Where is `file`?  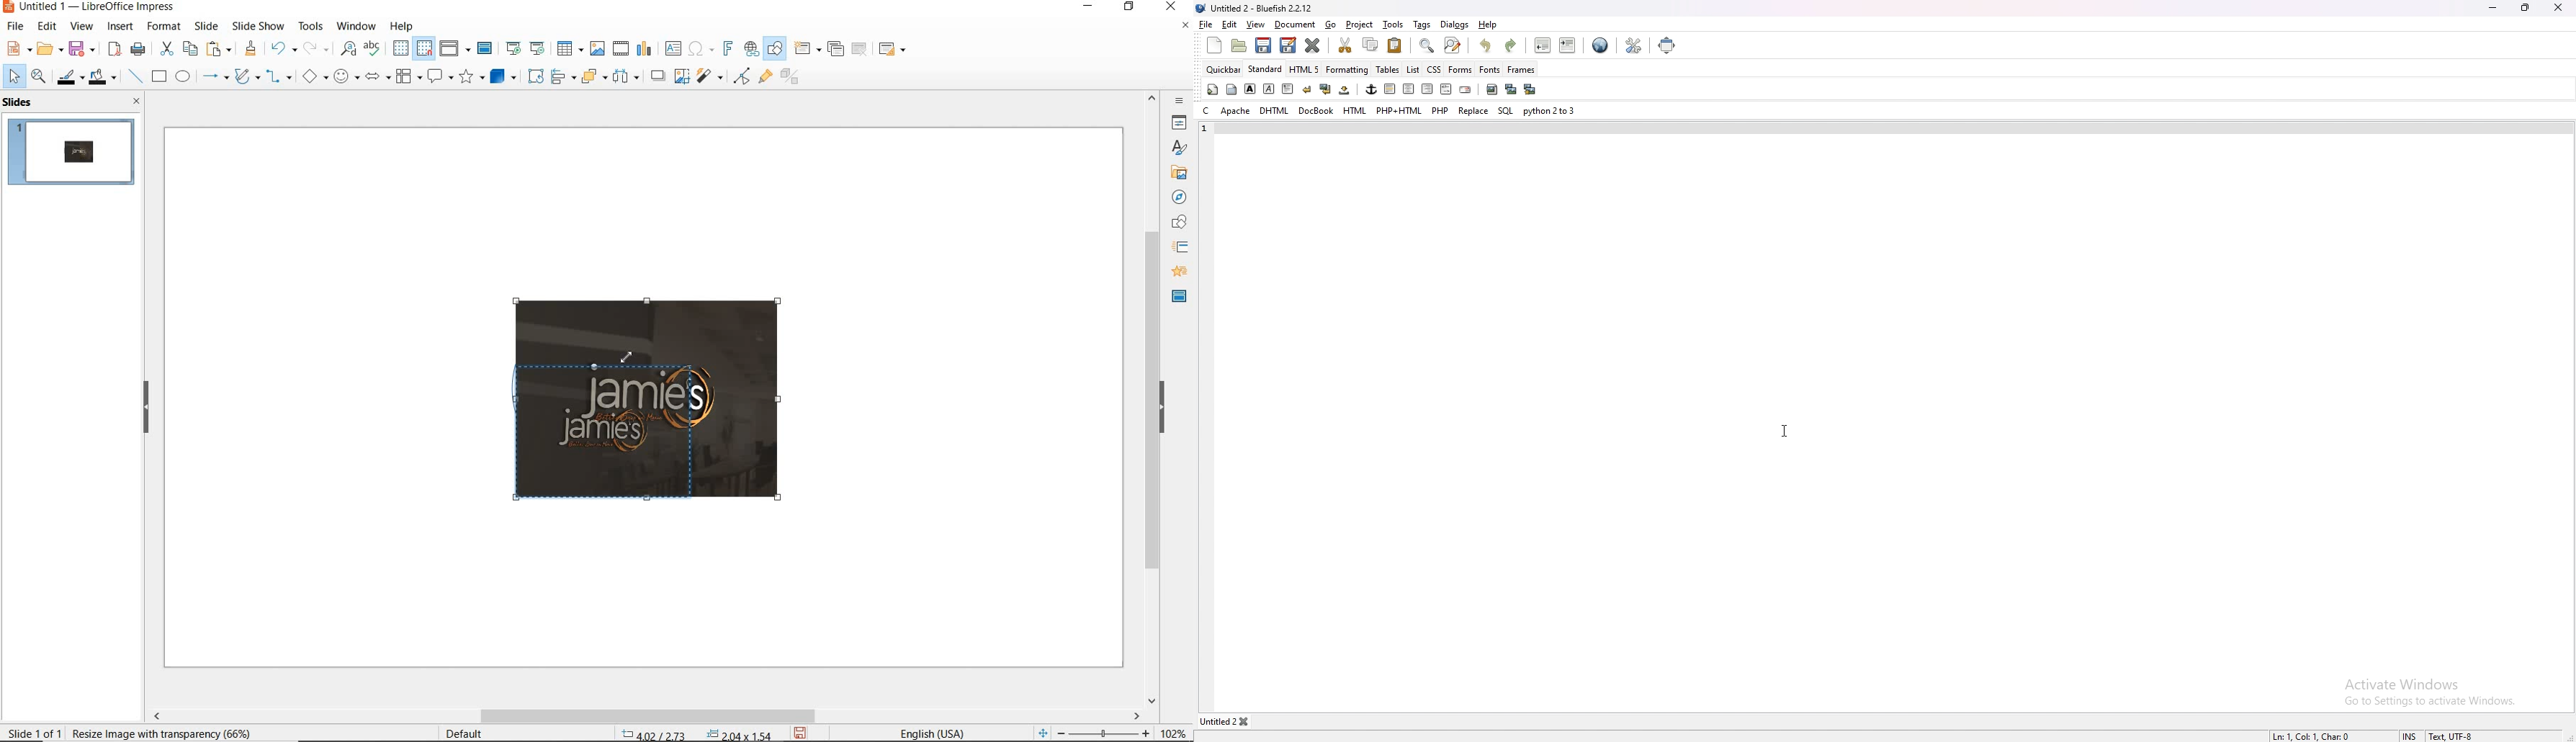
file is located at coordinates (1206, 24).